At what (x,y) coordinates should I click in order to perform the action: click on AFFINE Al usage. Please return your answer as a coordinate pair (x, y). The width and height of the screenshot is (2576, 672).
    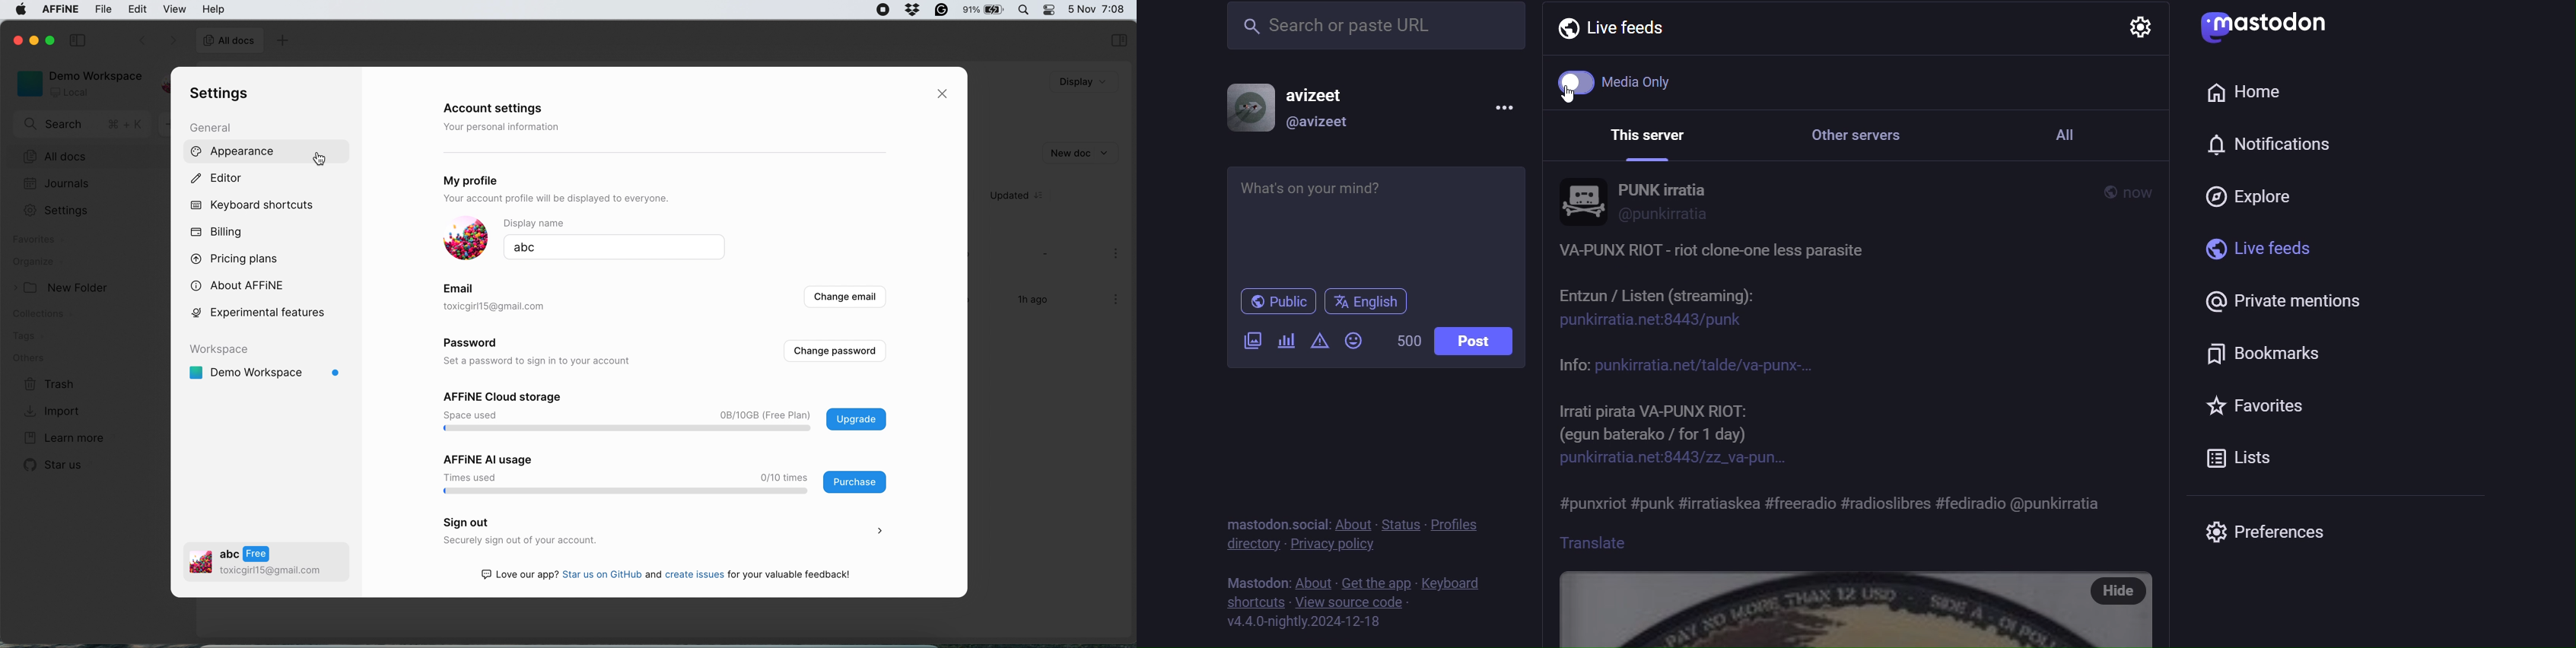
    Looking at the image, I should click on (490, 459).